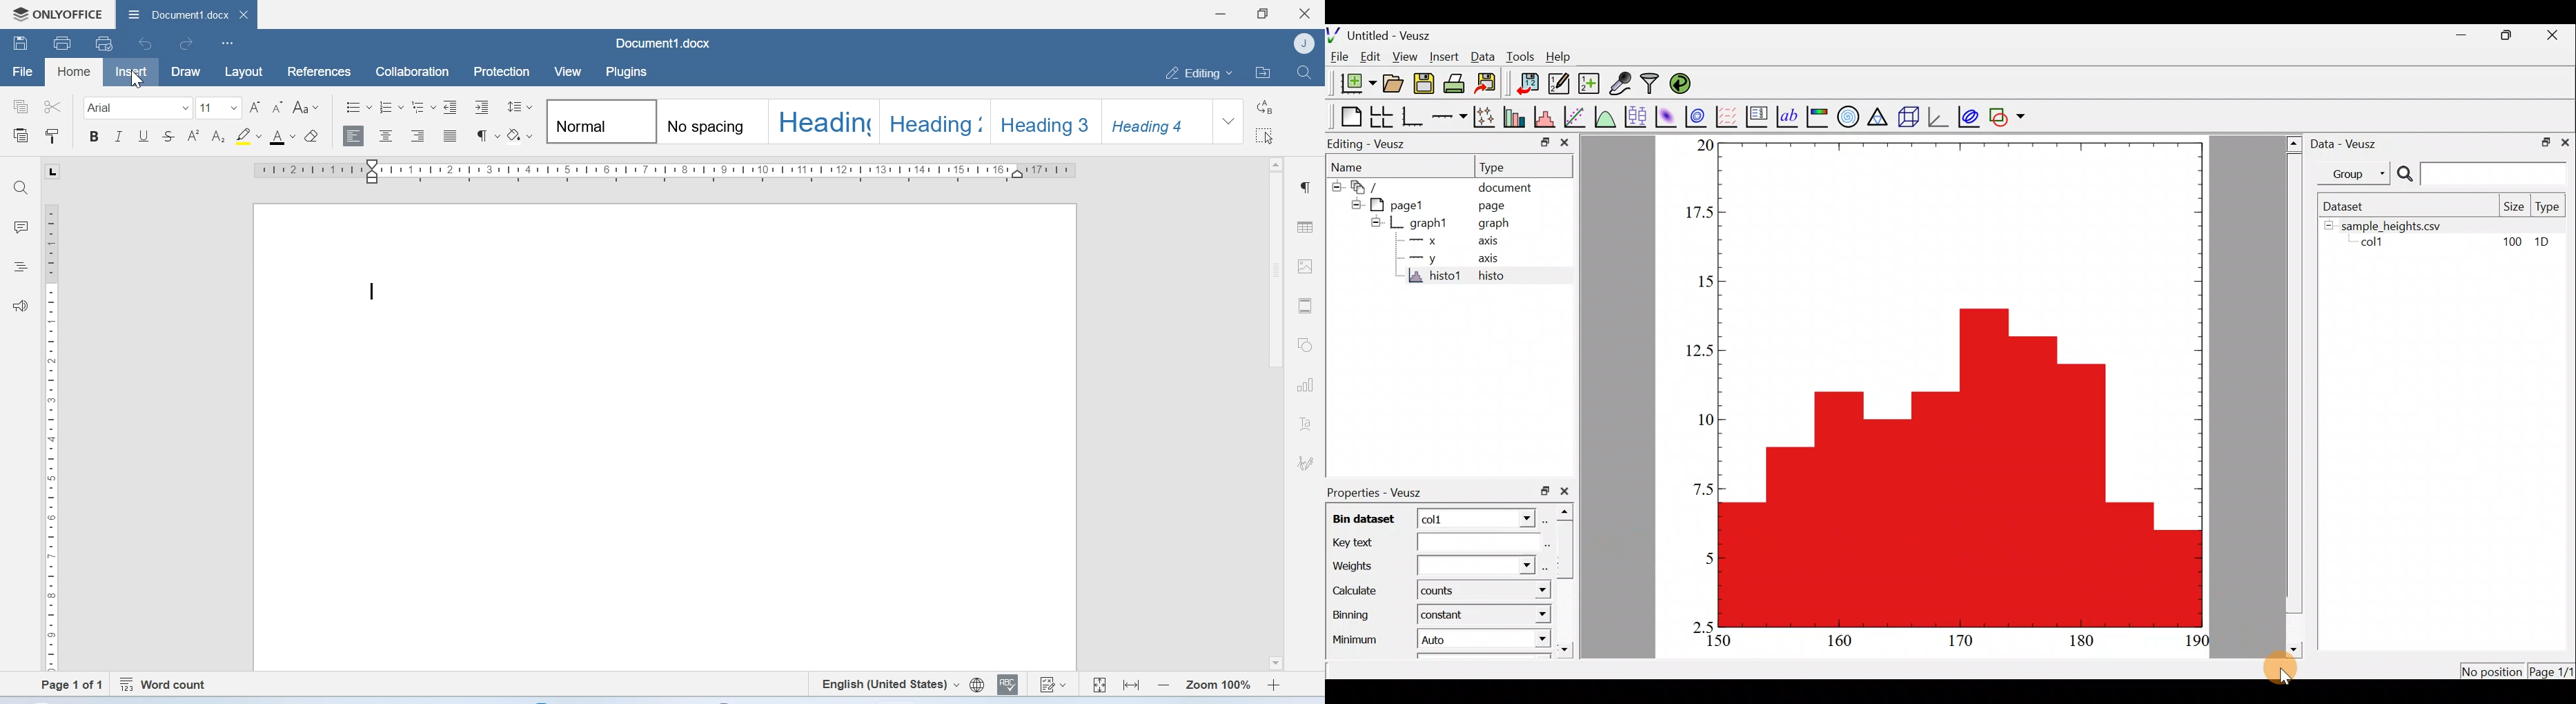 This screenshot has width=2576, height=728. What do you see at coordinates (1304, 461) in the screenshot?
I see `Signature` at bounding box center [1304, 461].